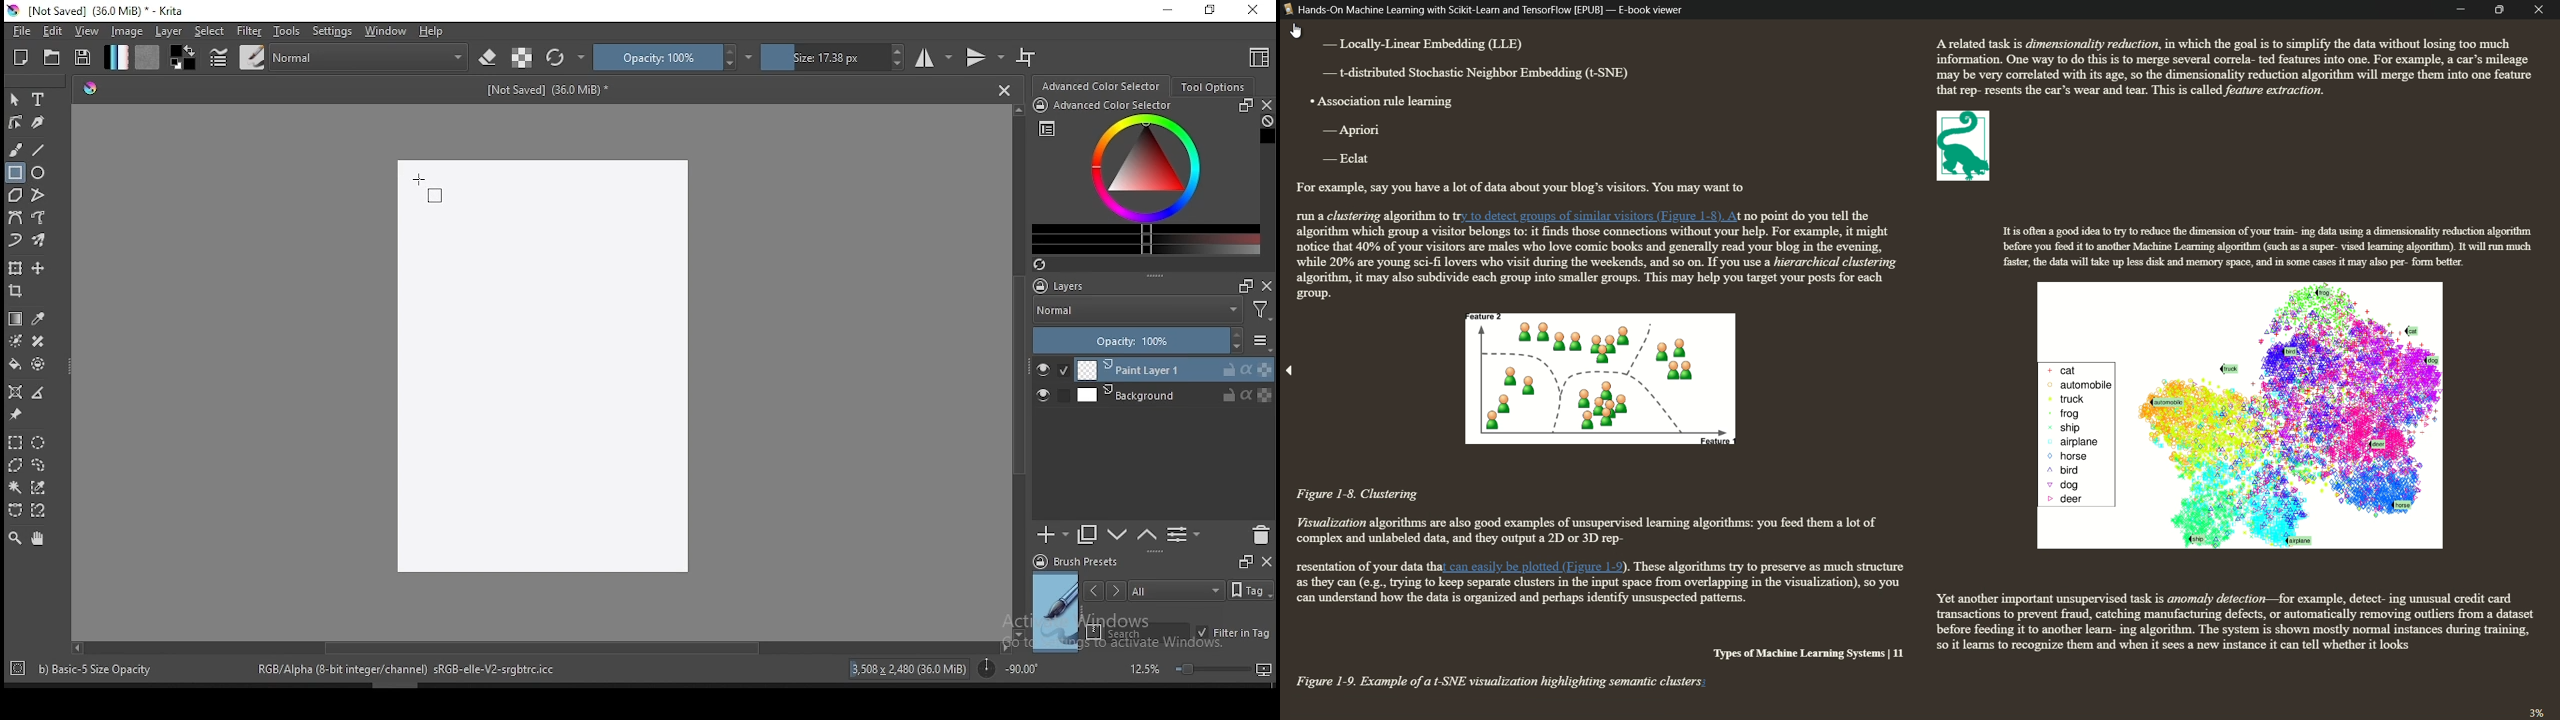 The width and height of the screenshot is (2576, 728). Describe the element at coordinates (83, 58) in the screenshot. I see `save` at that location.